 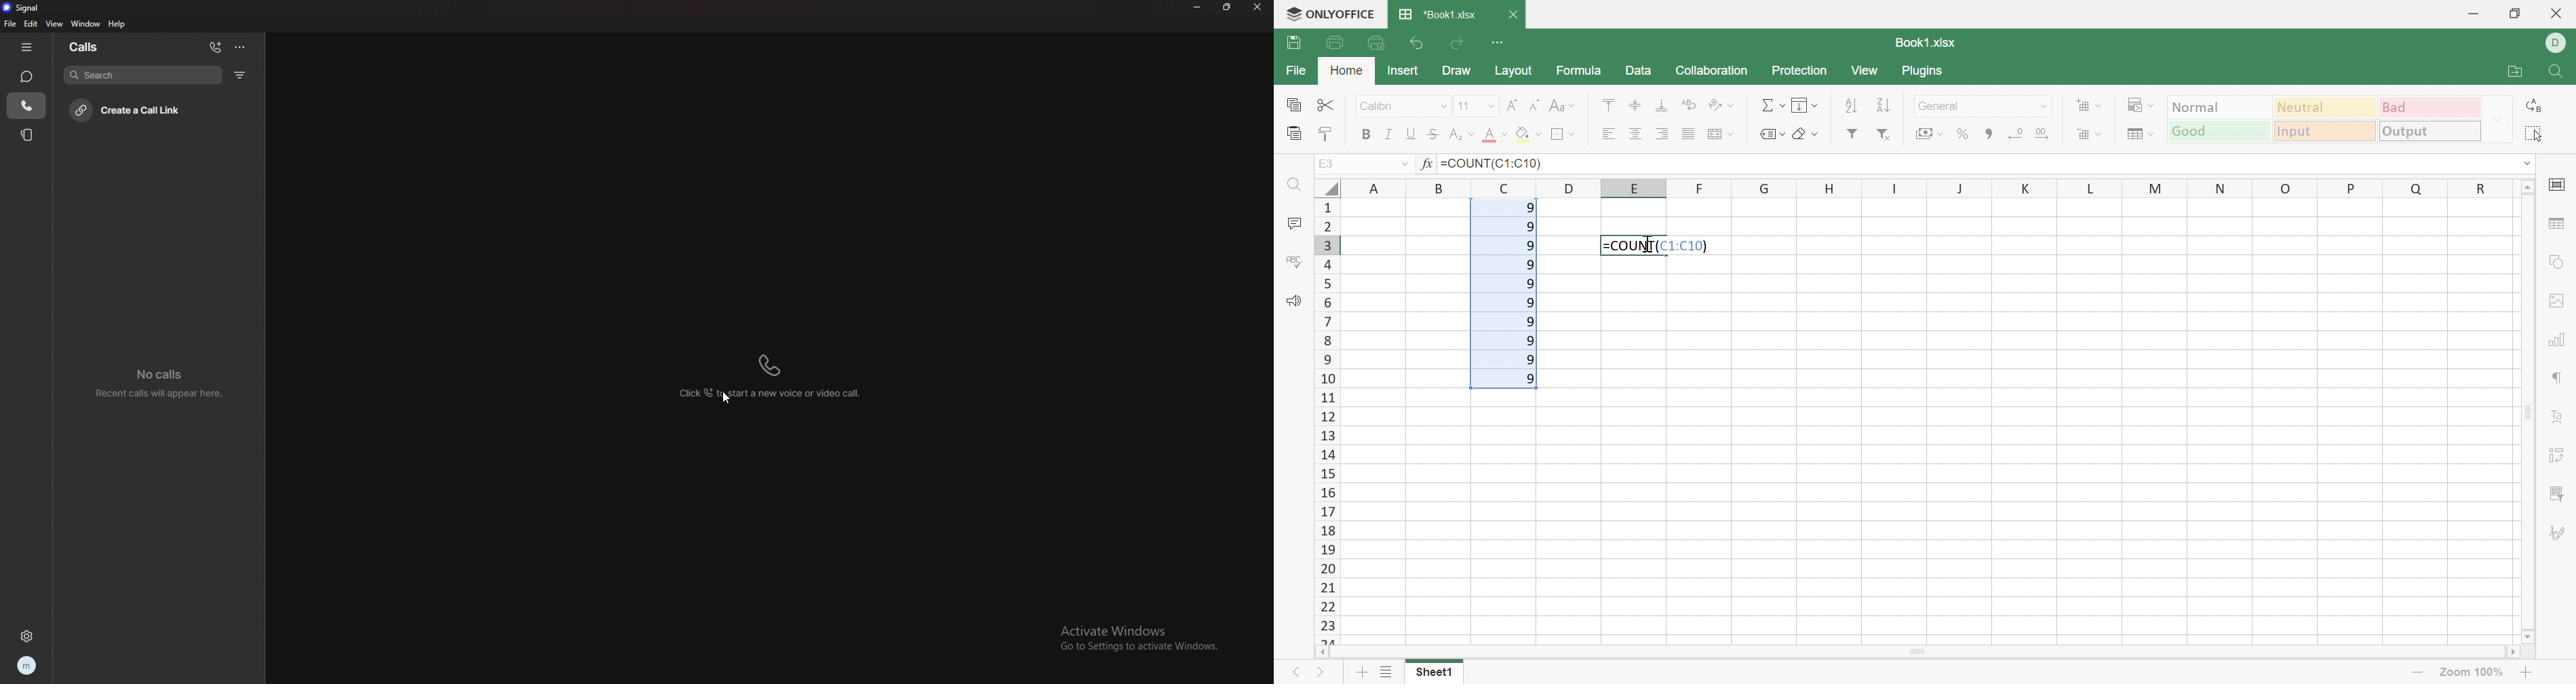 What do you see at coordinates (2325, 109) in the screenshot?
I see `Neutral` at bounding box center [2325, 109].